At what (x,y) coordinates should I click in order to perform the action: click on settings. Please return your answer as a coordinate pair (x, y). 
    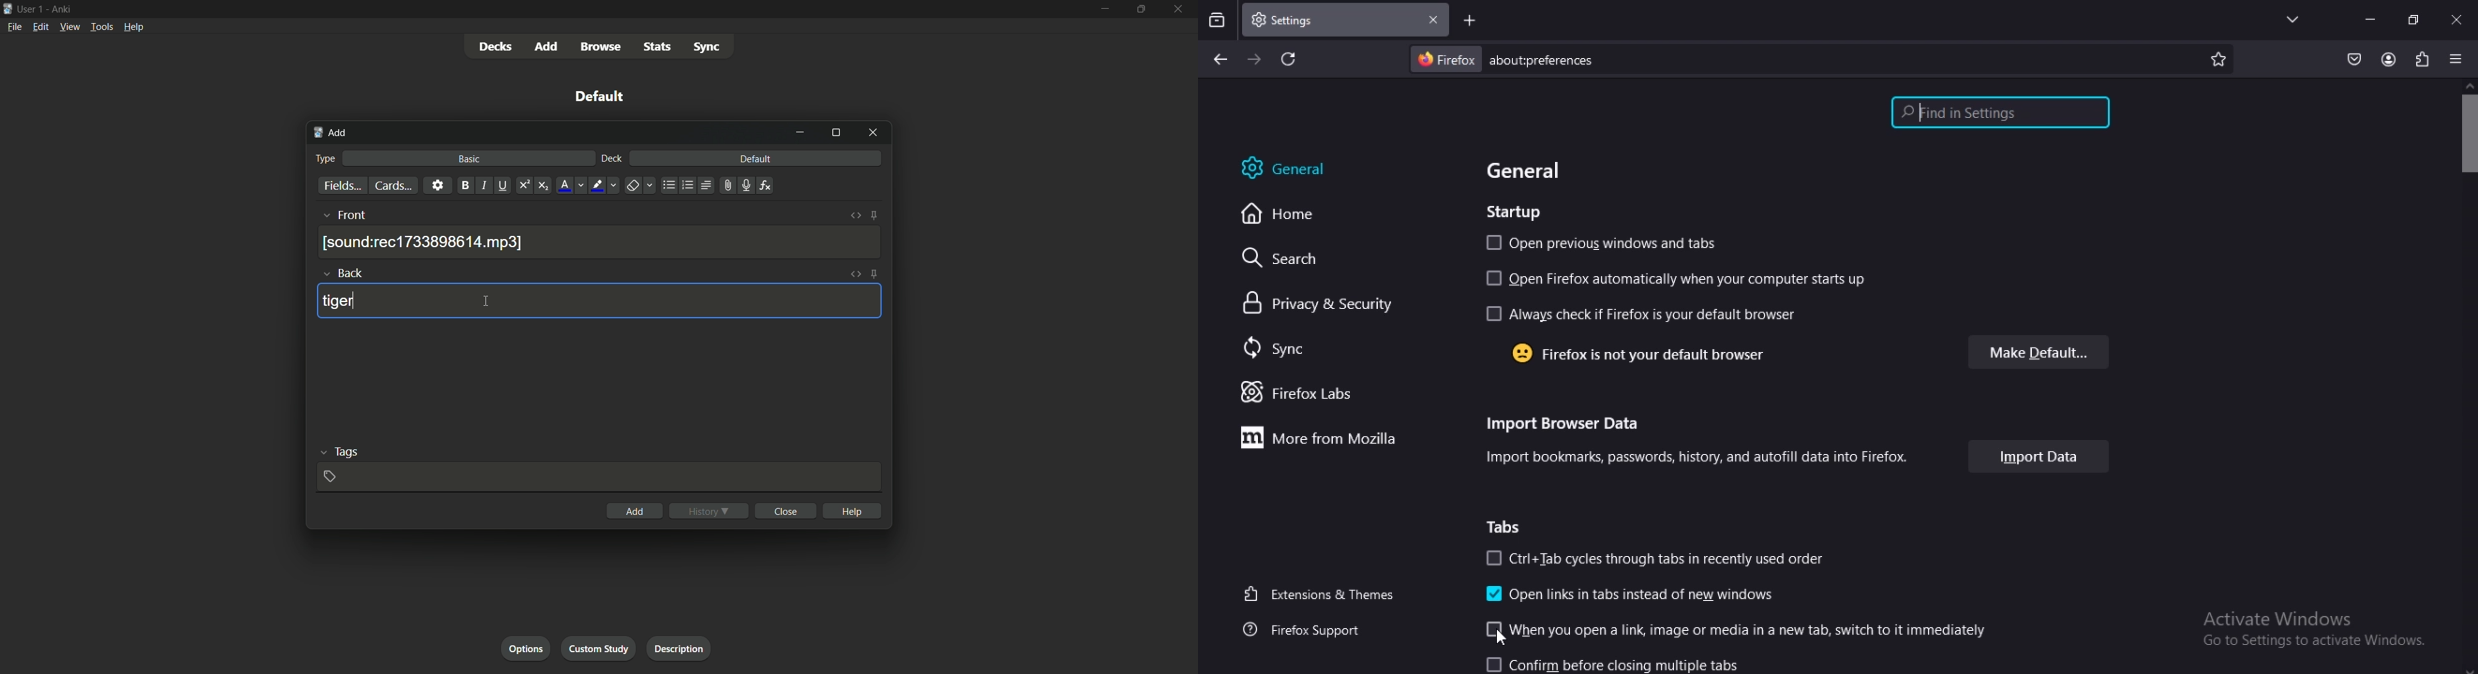
    Looking at the image, I should click on (1304, 17).